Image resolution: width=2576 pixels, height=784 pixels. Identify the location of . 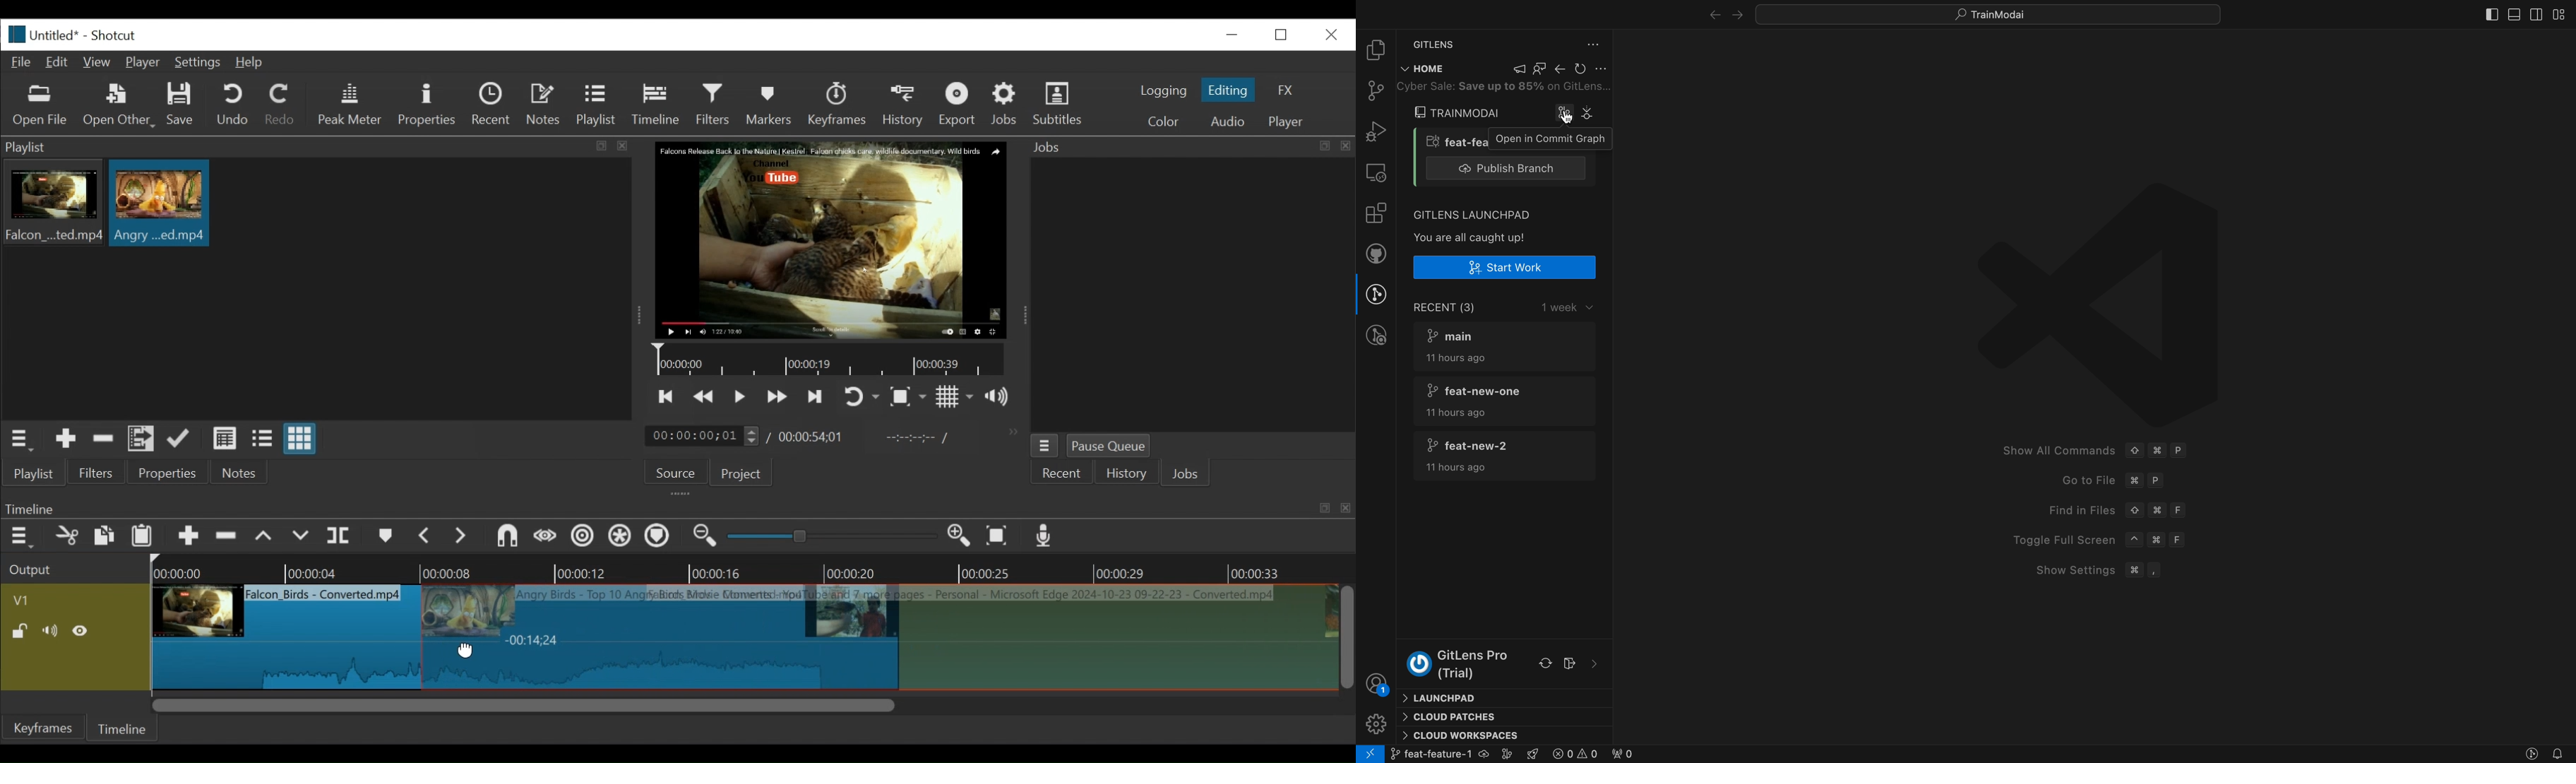
(1580, 68).